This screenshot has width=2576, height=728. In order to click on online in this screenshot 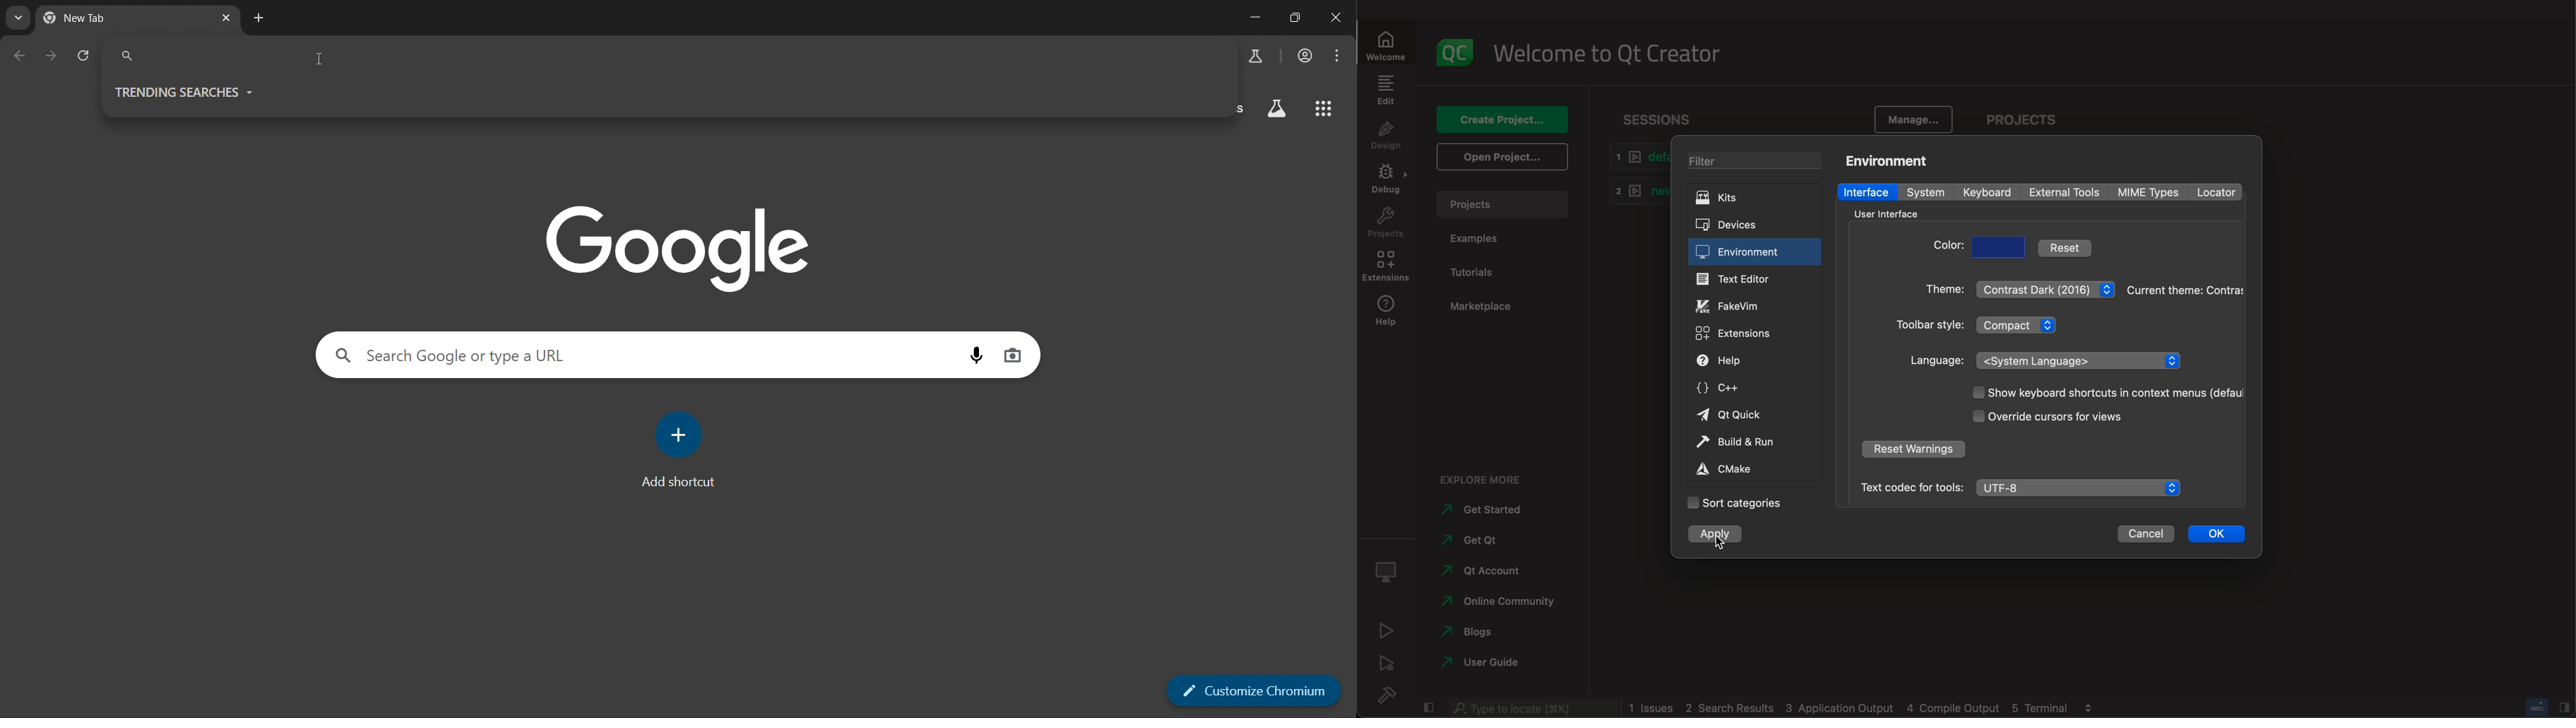, I will do `click(1500, 599)`.